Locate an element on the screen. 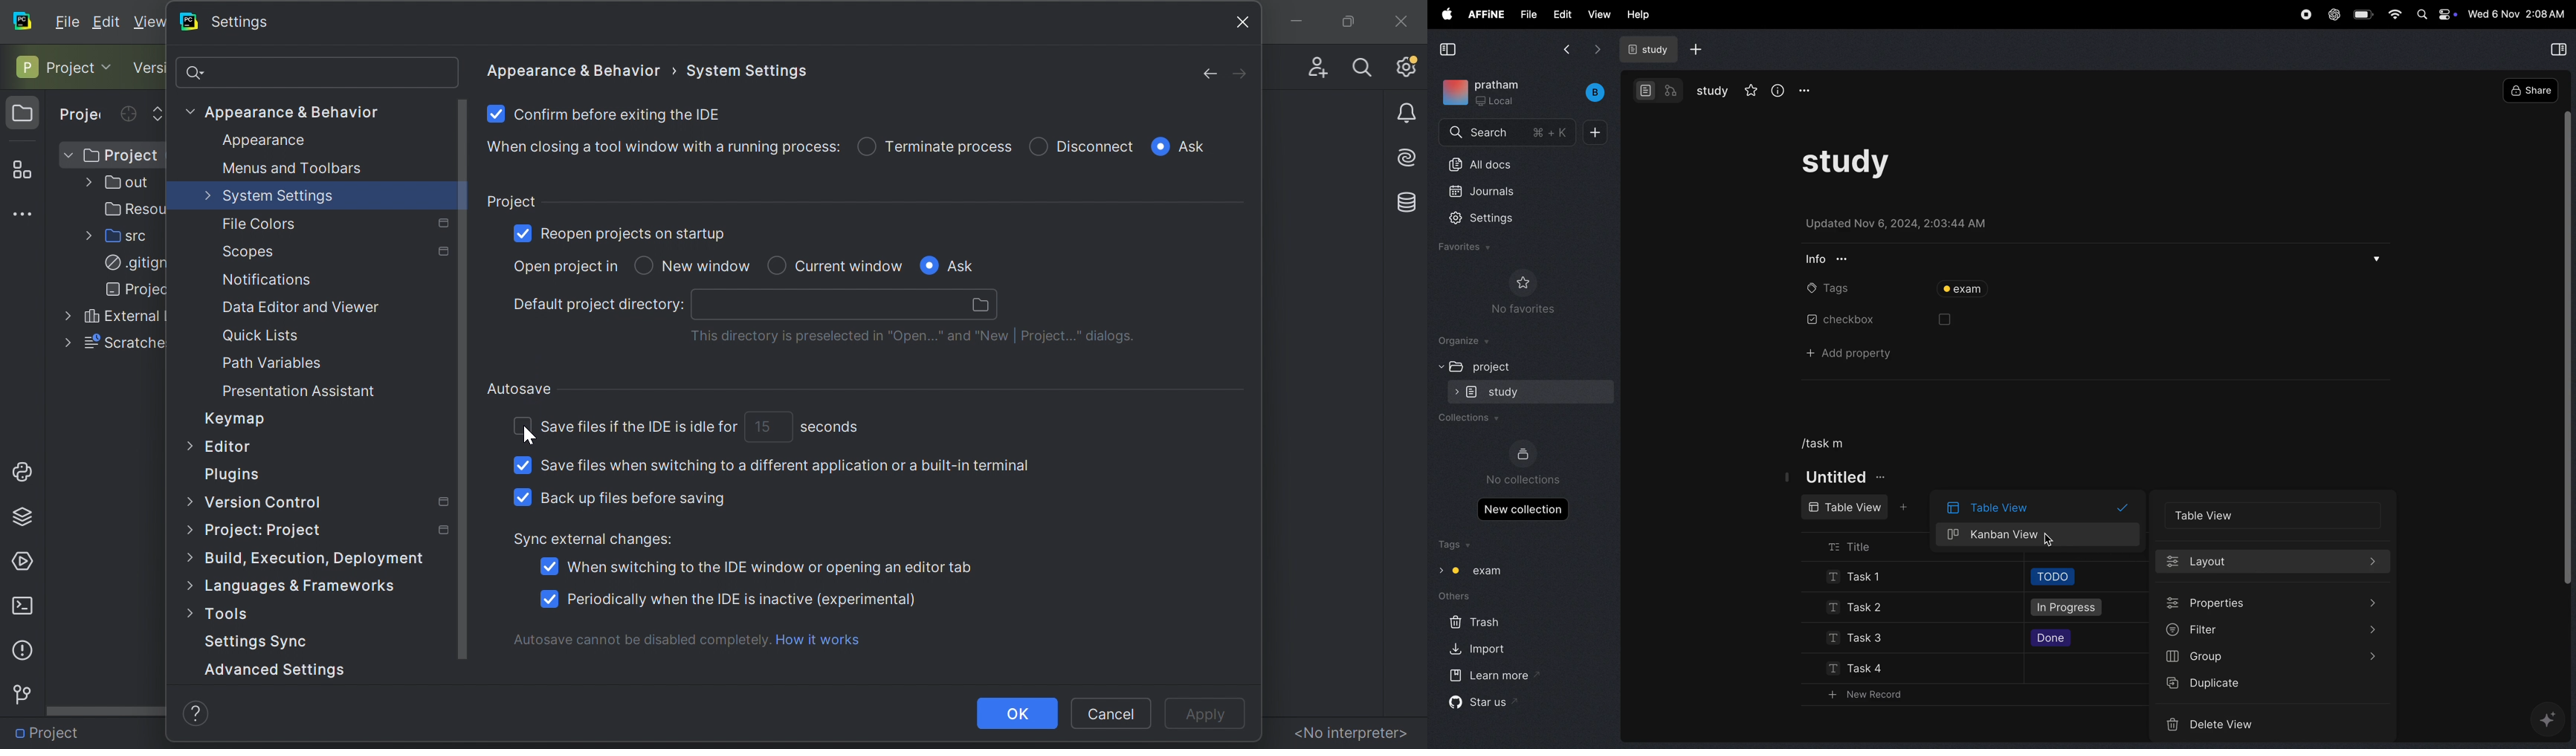  add is located at coordinates (1595, 131).